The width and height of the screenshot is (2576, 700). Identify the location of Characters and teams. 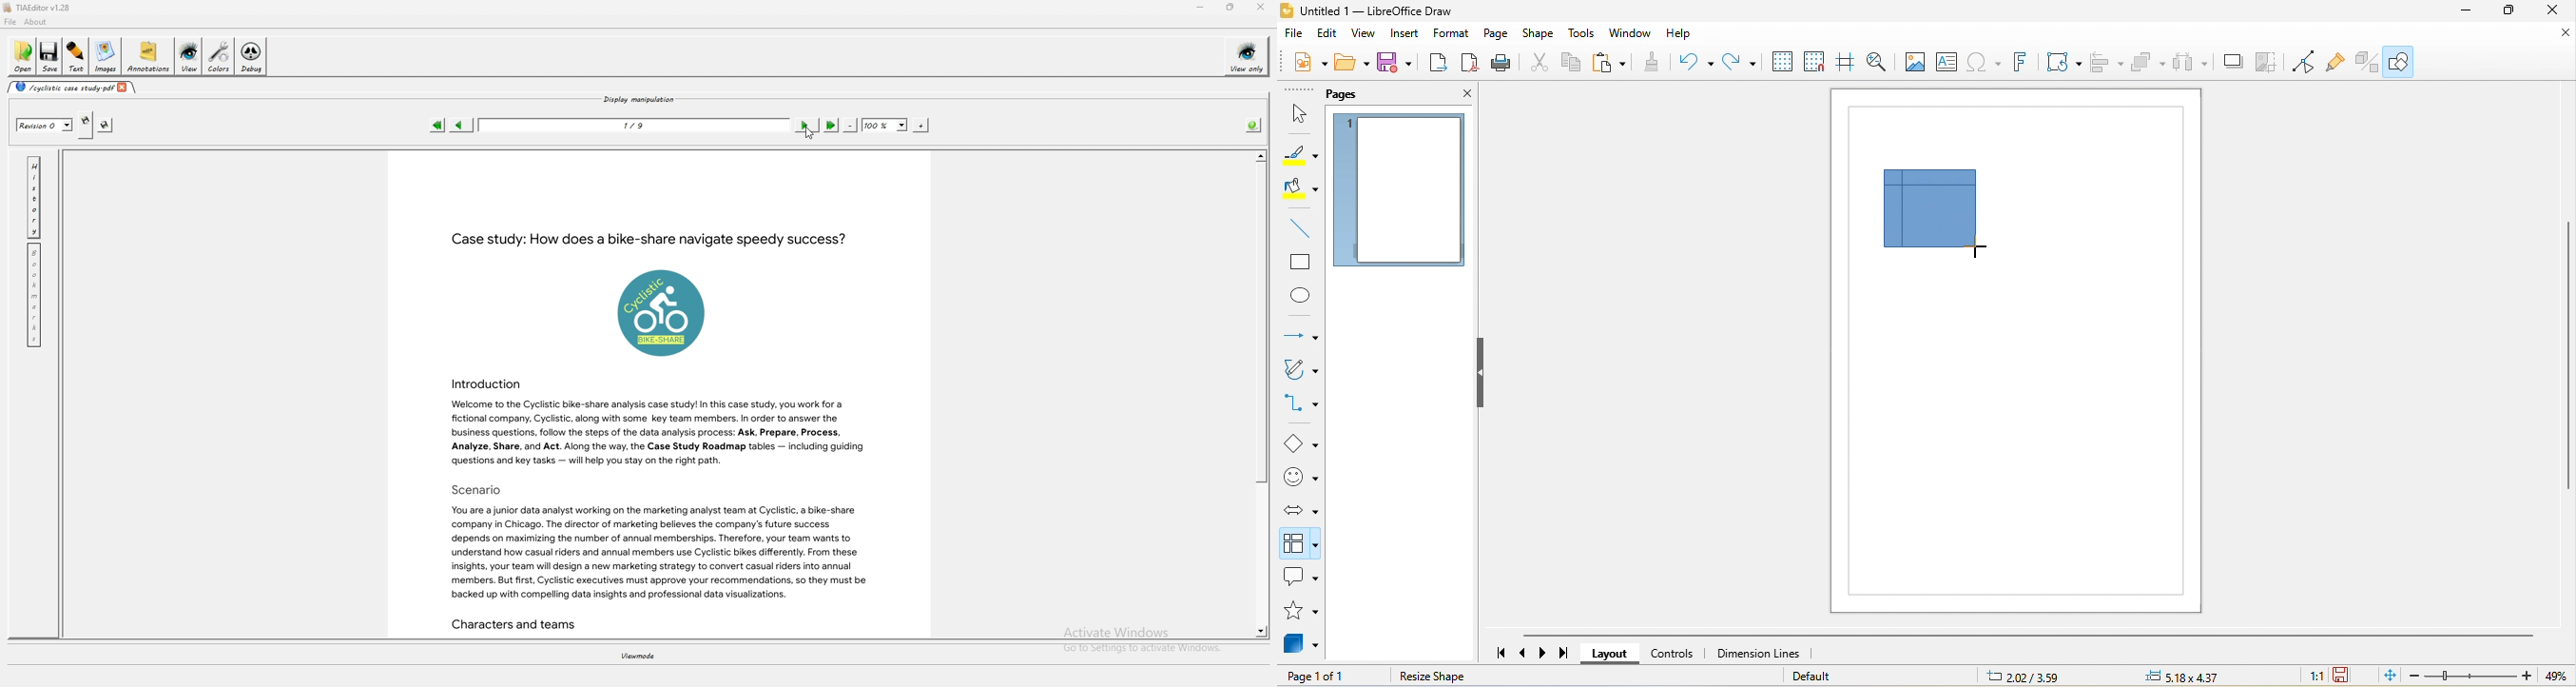
(513, 624).